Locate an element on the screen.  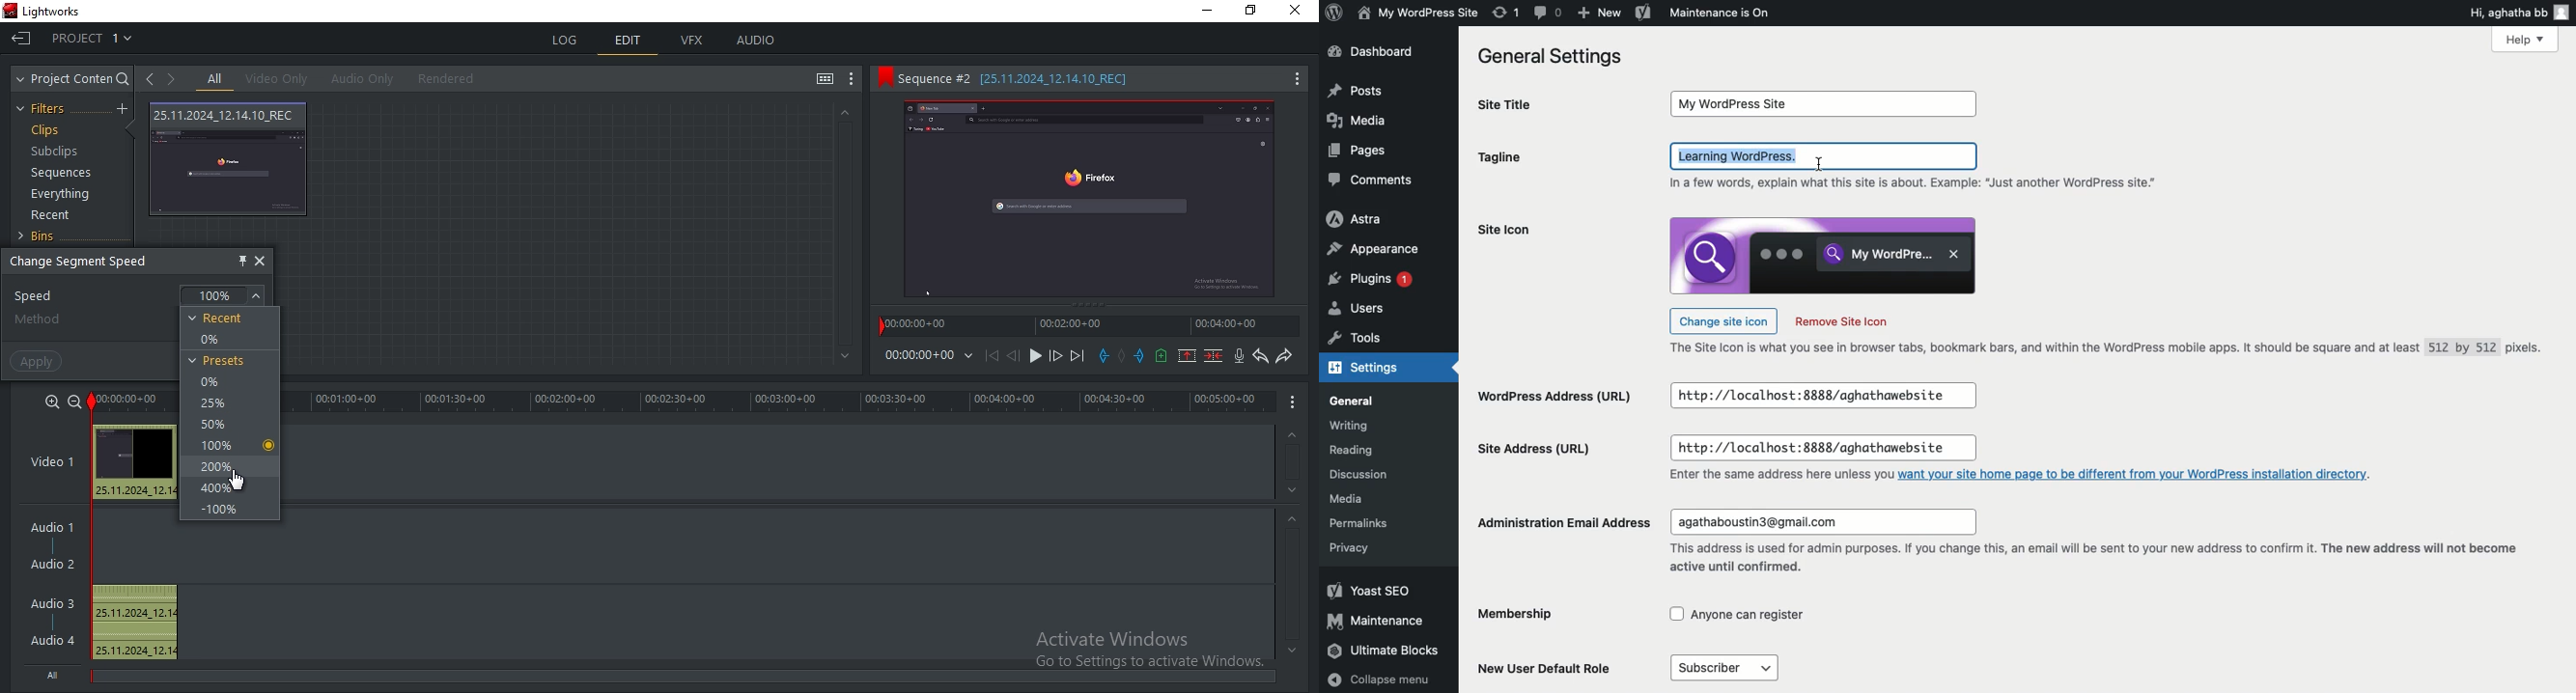
Site icon is located at coordinates (1504, 230).